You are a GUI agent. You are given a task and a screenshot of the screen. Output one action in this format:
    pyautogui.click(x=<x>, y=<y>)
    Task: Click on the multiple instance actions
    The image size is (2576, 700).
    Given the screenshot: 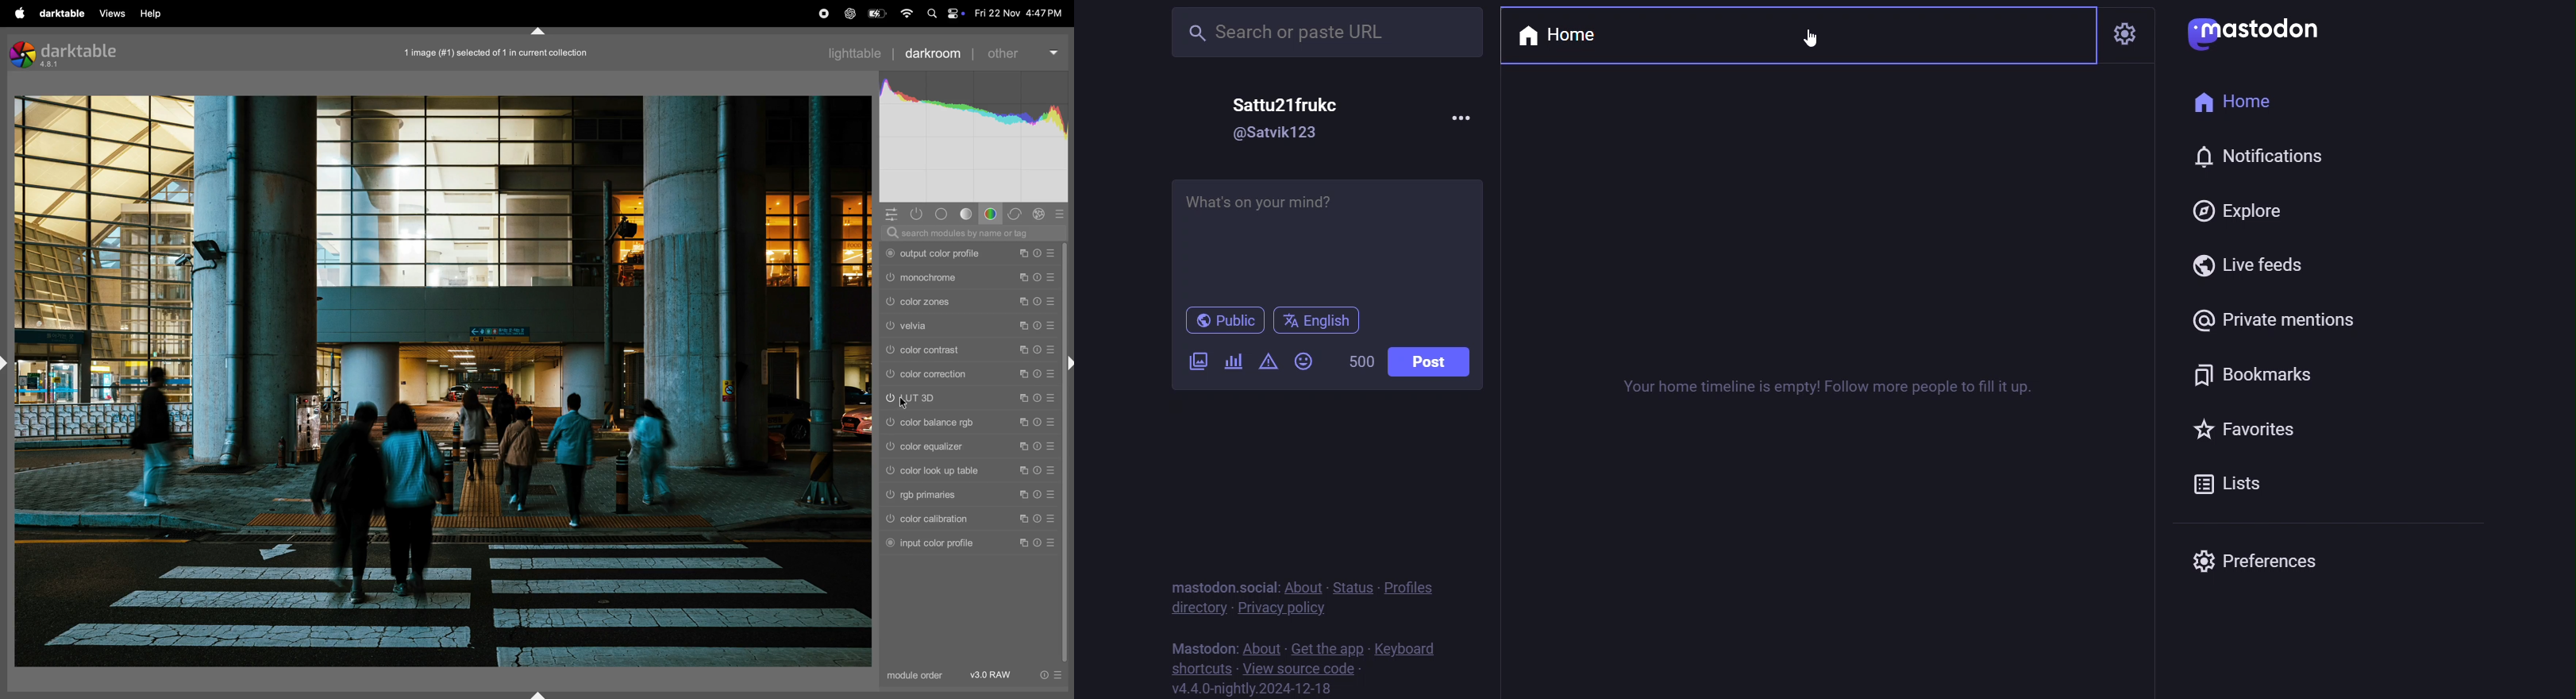 What is the action you would take?
    pyautogui.click(x=1021, y=544)
    